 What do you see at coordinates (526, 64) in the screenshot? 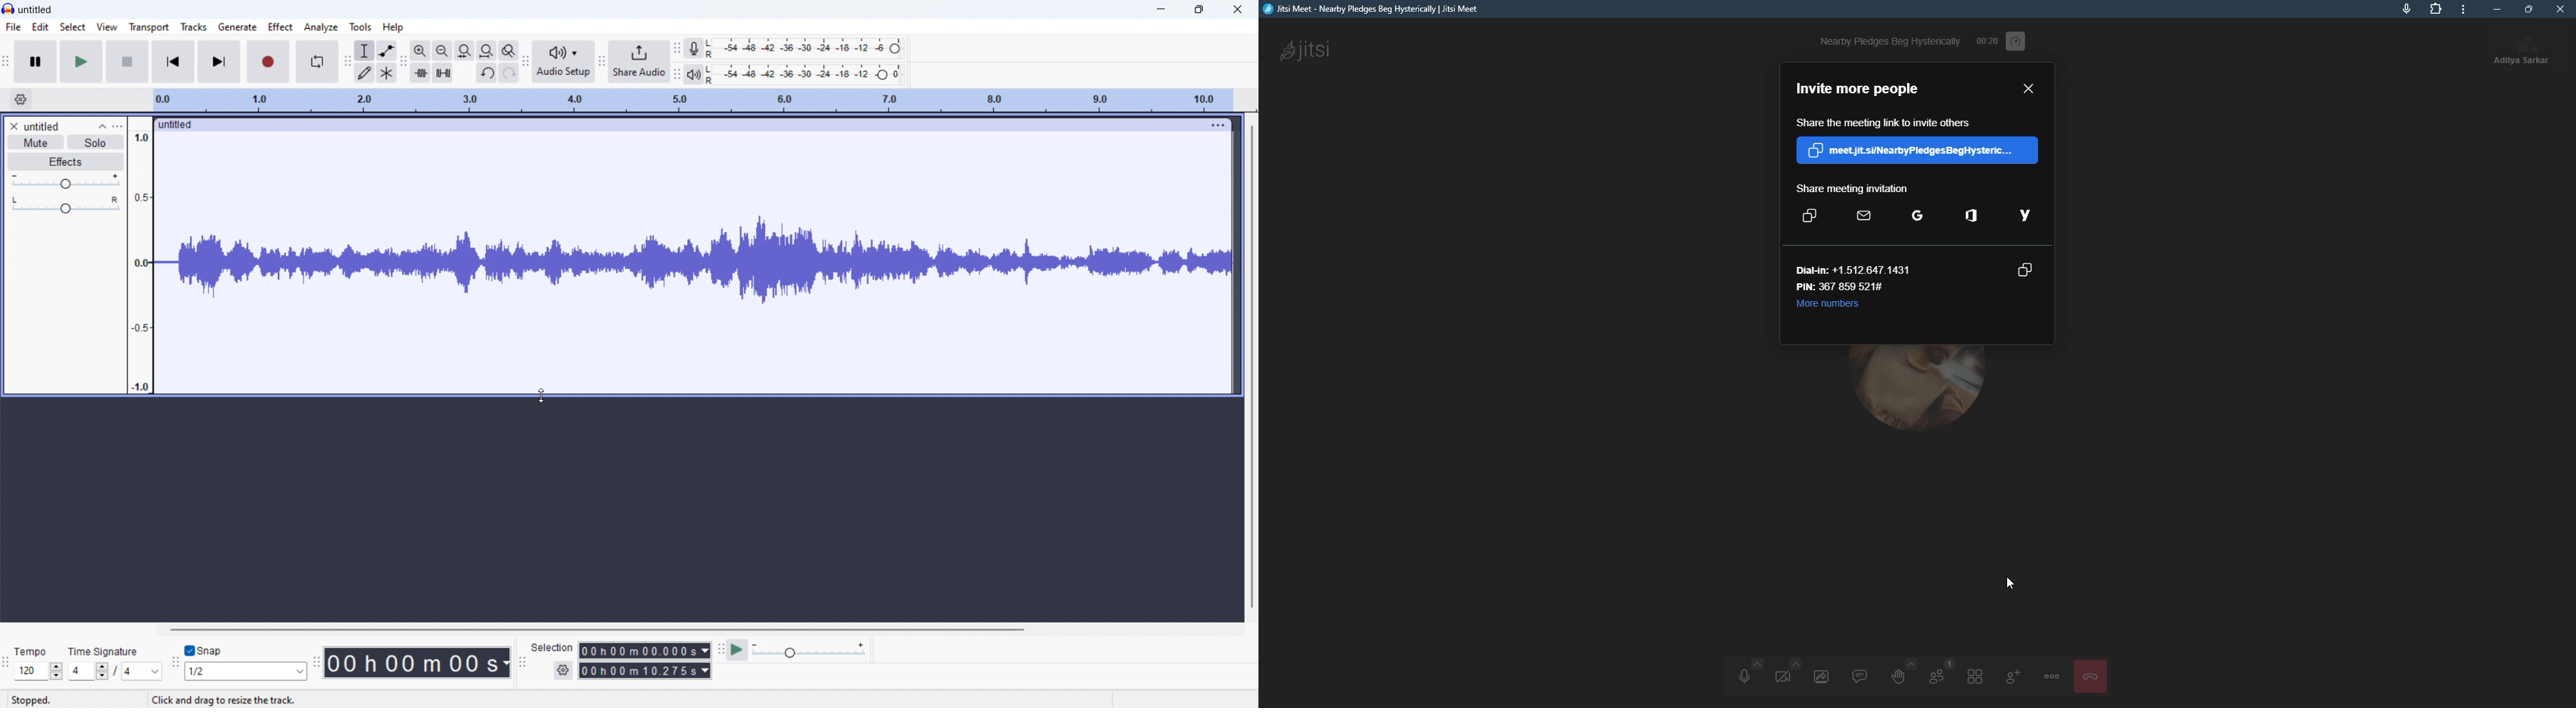
I see `share audio toolbar` at bounding box center [526, 64].